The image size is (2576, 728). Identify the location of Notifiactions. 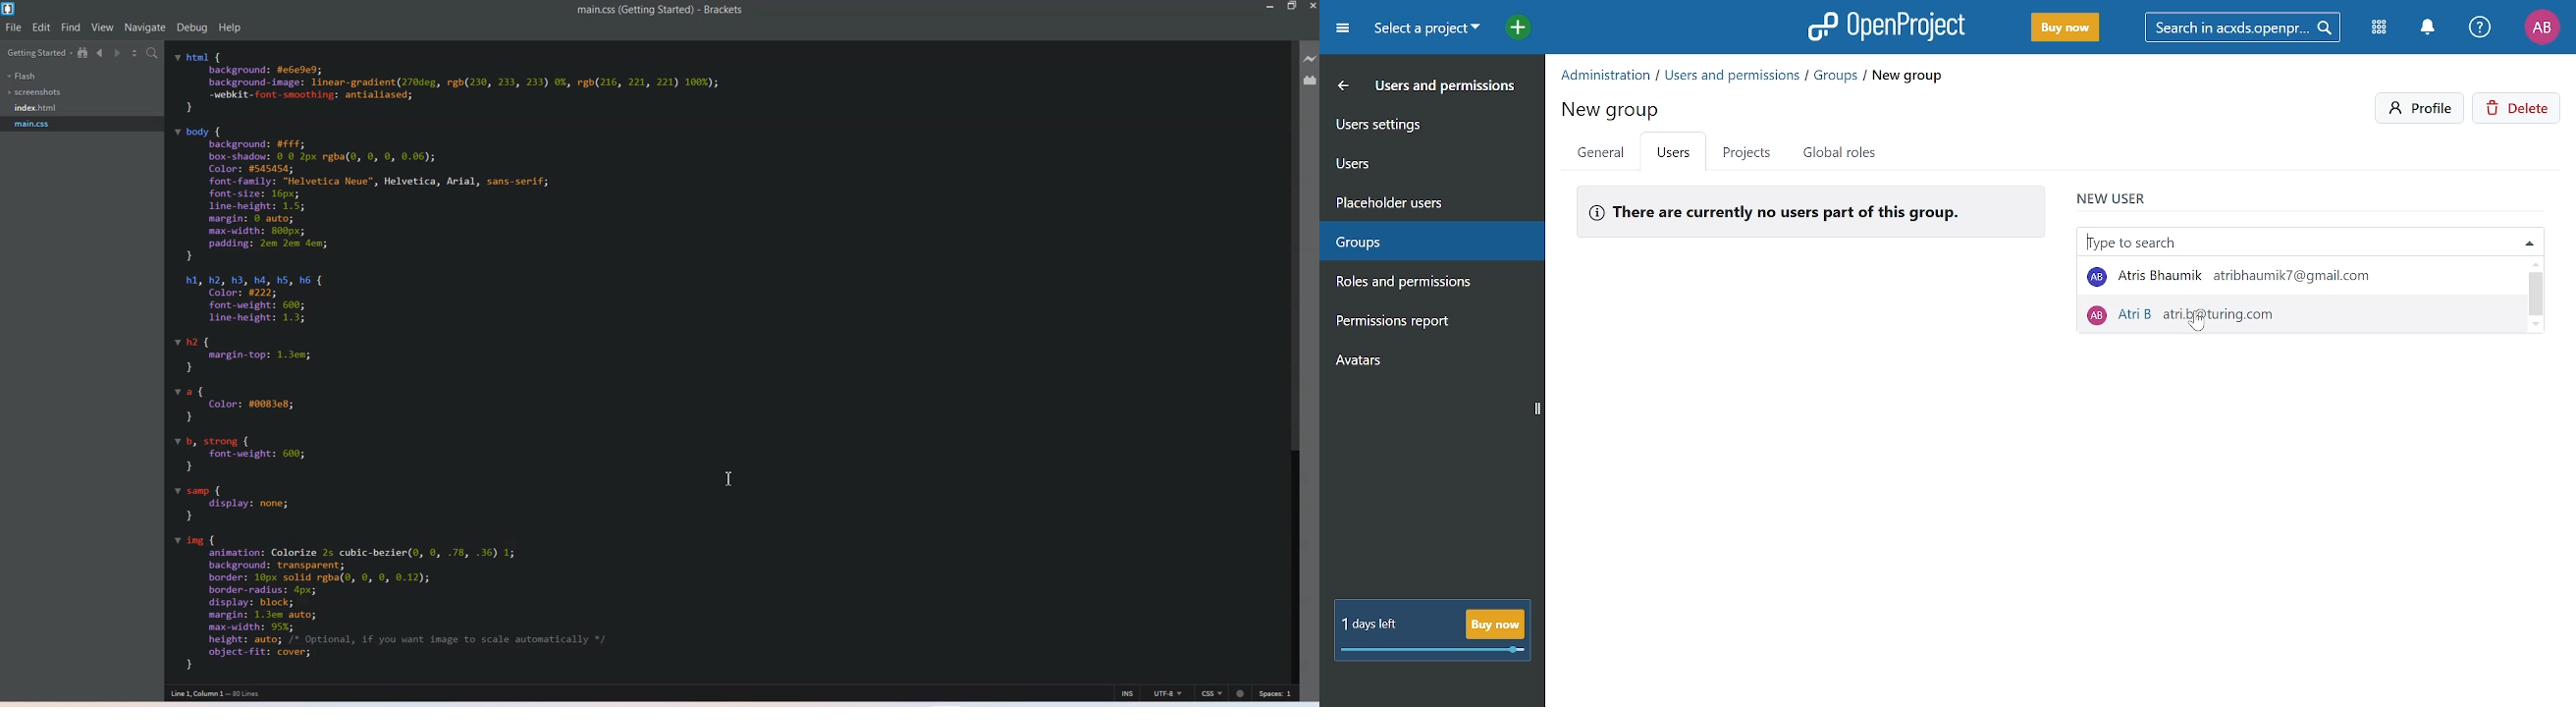
(2433, 28).